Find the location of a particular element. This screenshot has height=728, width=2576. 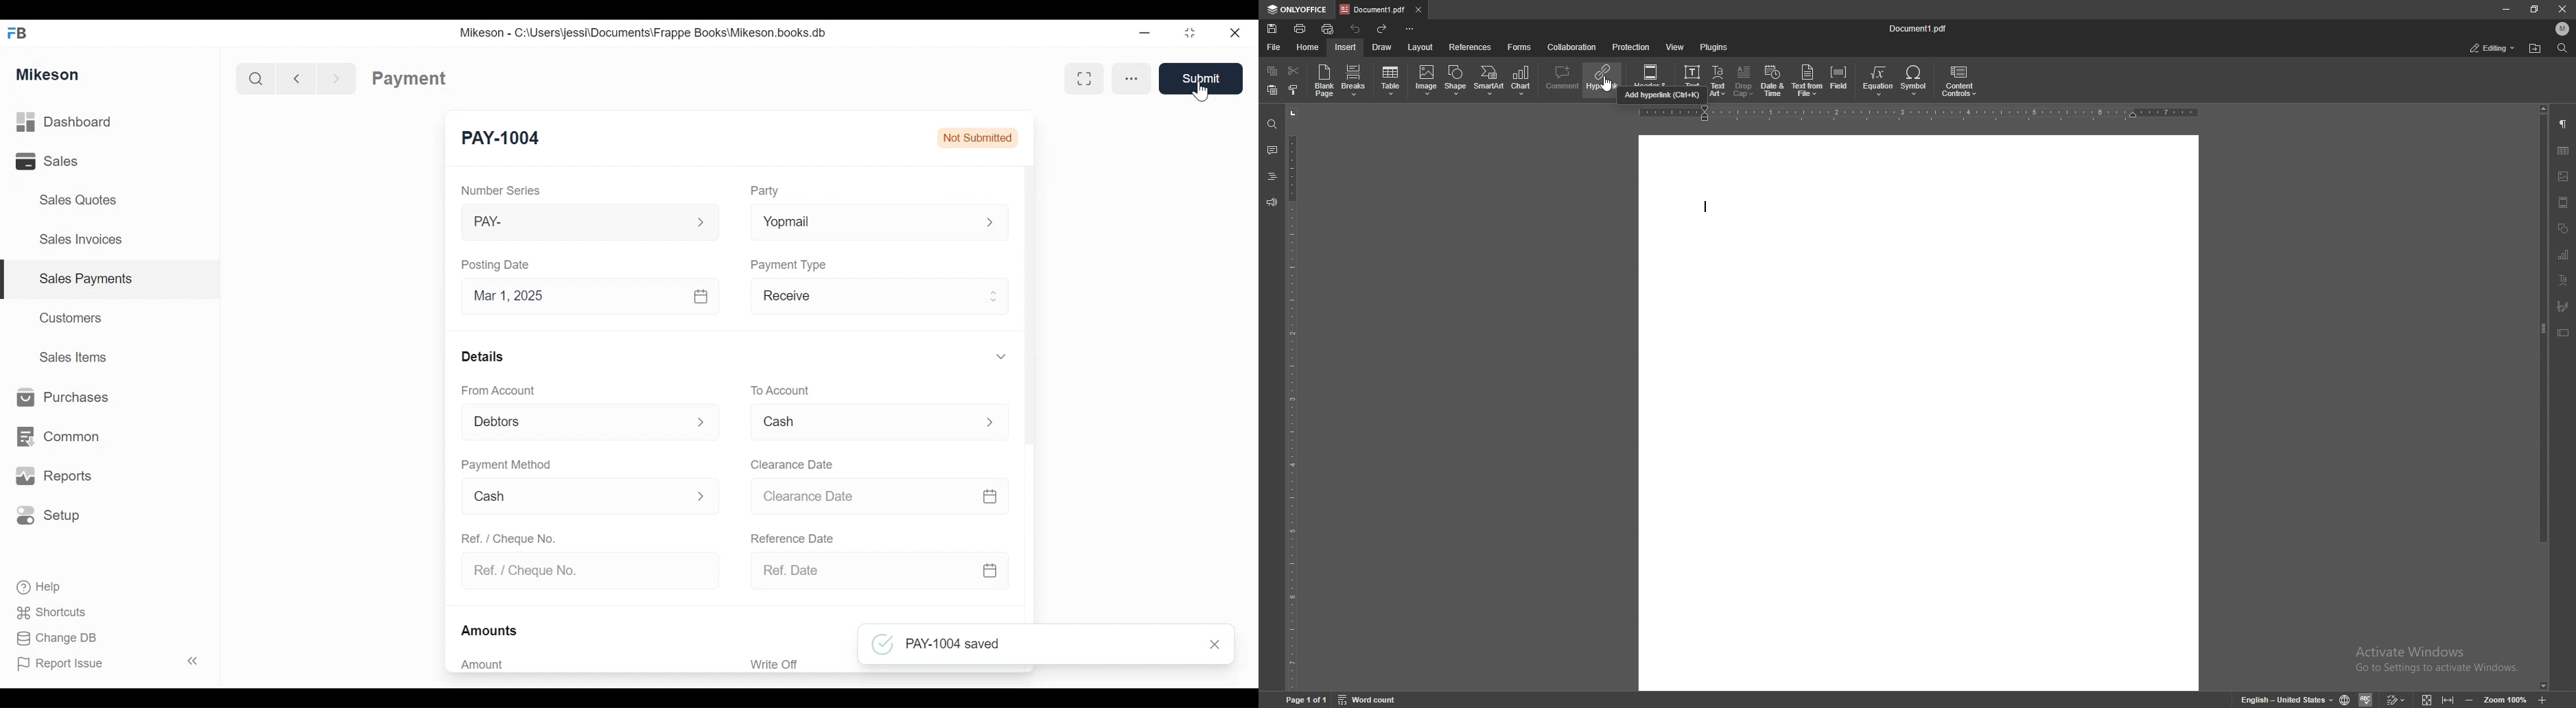

Maximize is located at coordinates (1188, 35).